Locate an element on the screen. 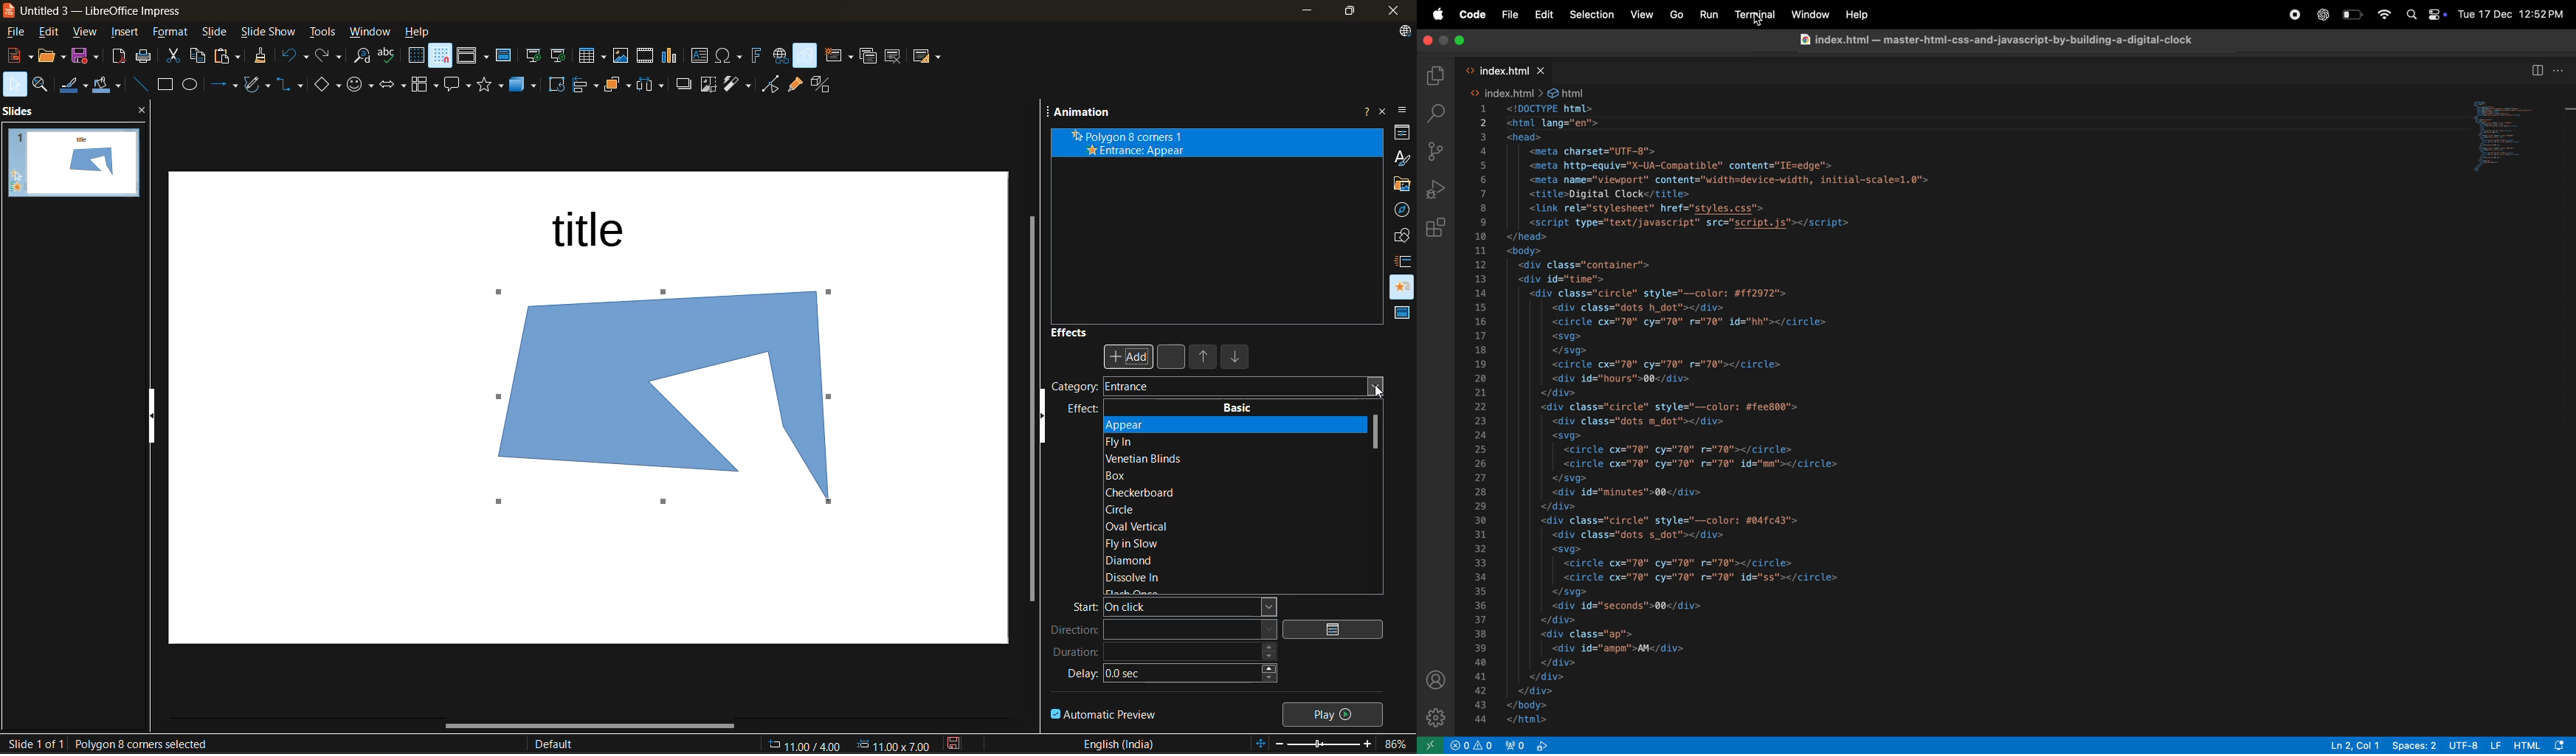 The image size is (2576, 756). move down is located at coordinates (1235, 360).